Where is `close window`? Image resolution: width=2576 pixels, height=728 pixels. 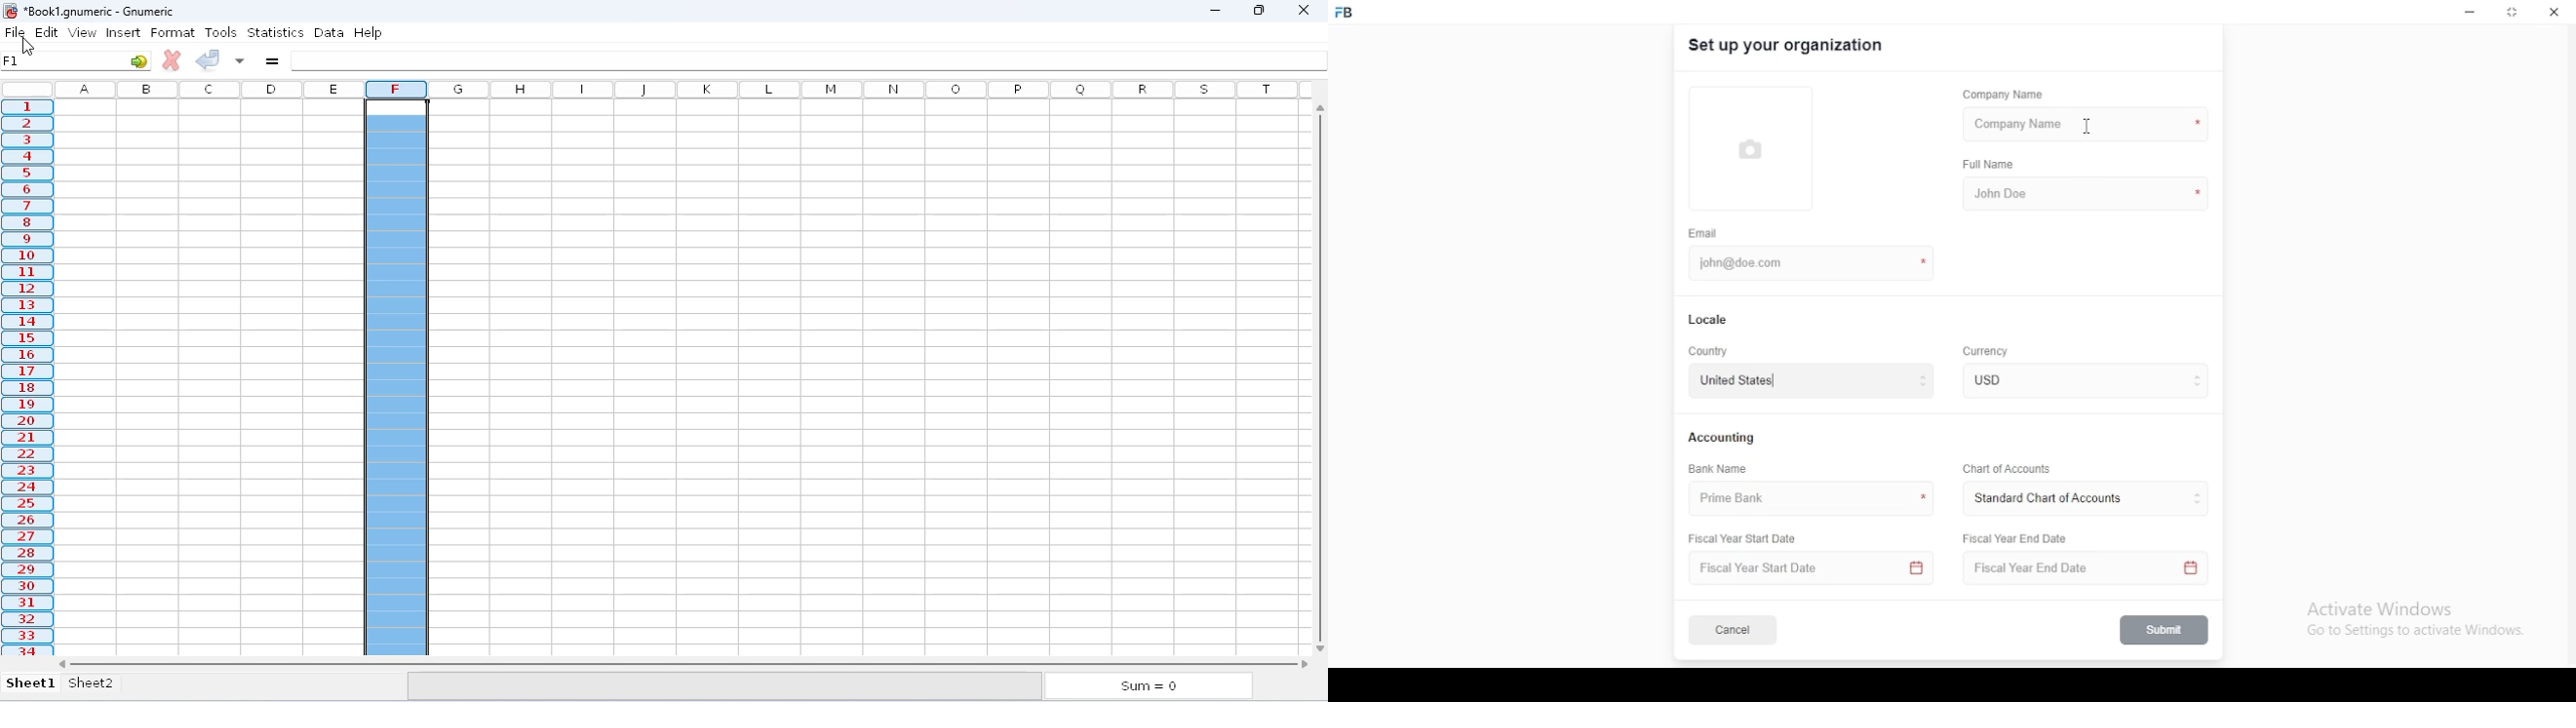 close window is located at coordinates (2552, 12).